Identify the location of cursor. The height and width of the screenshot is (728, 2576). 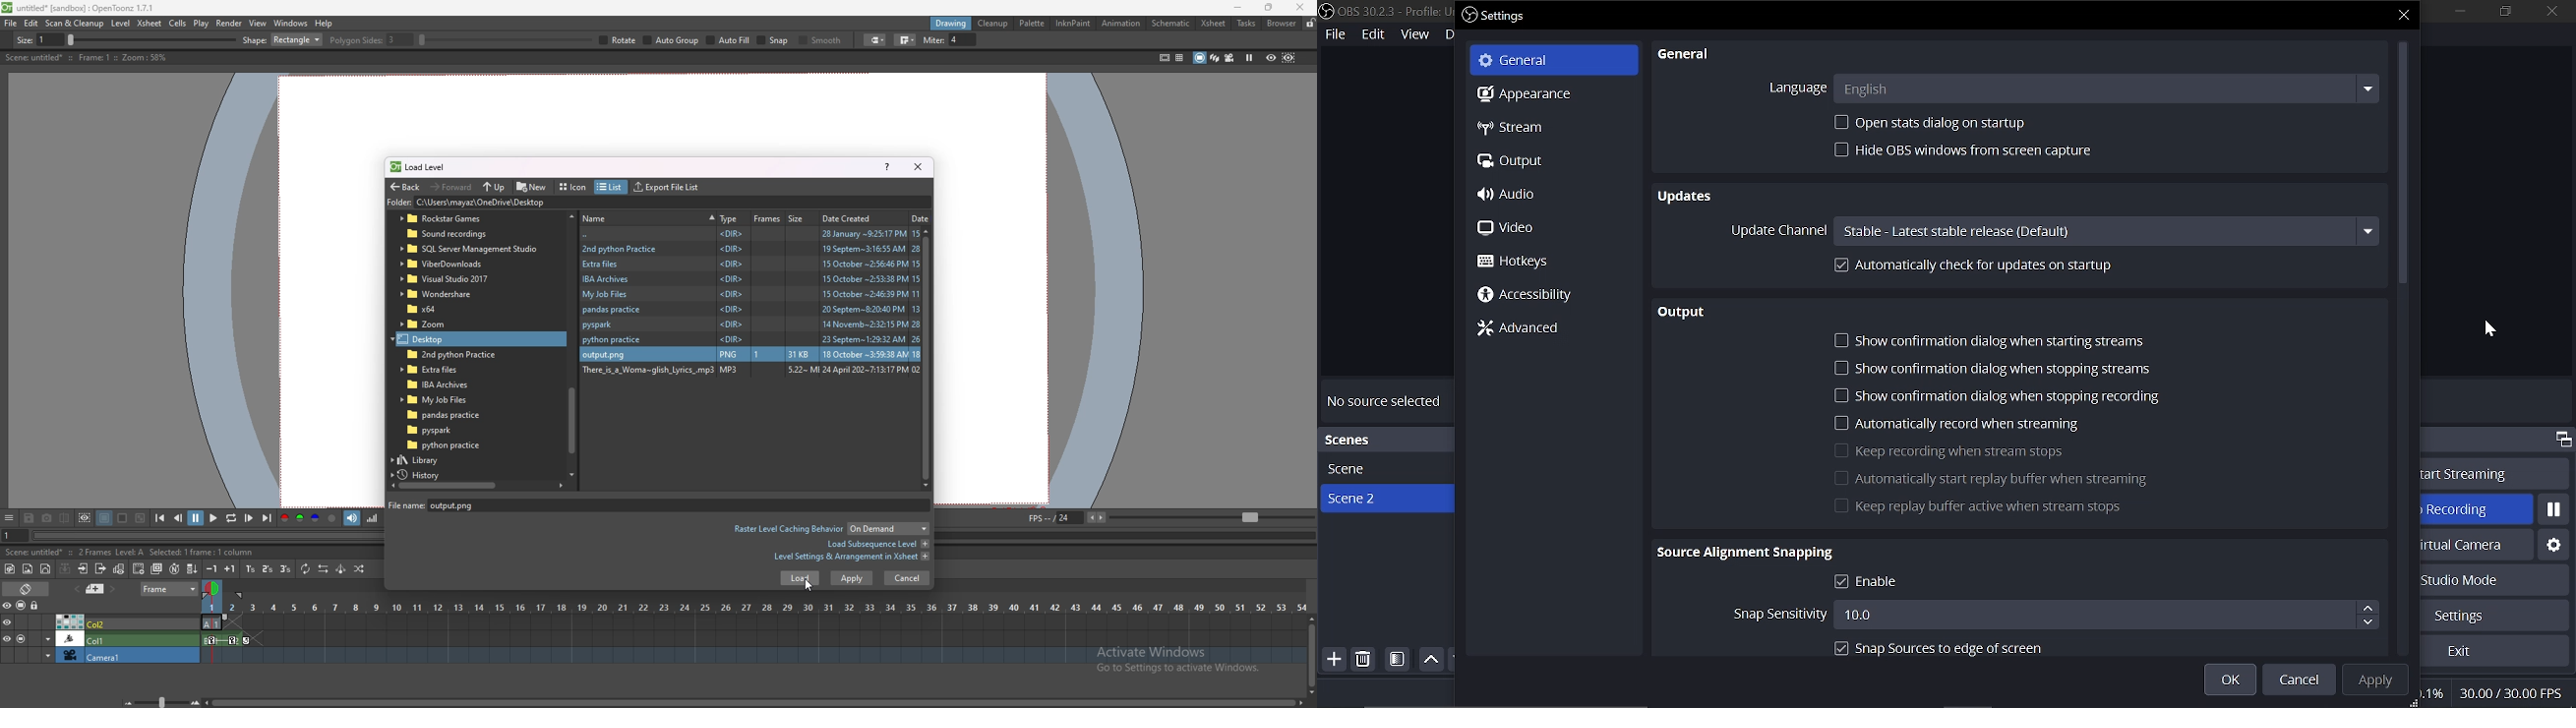
(807, 584).